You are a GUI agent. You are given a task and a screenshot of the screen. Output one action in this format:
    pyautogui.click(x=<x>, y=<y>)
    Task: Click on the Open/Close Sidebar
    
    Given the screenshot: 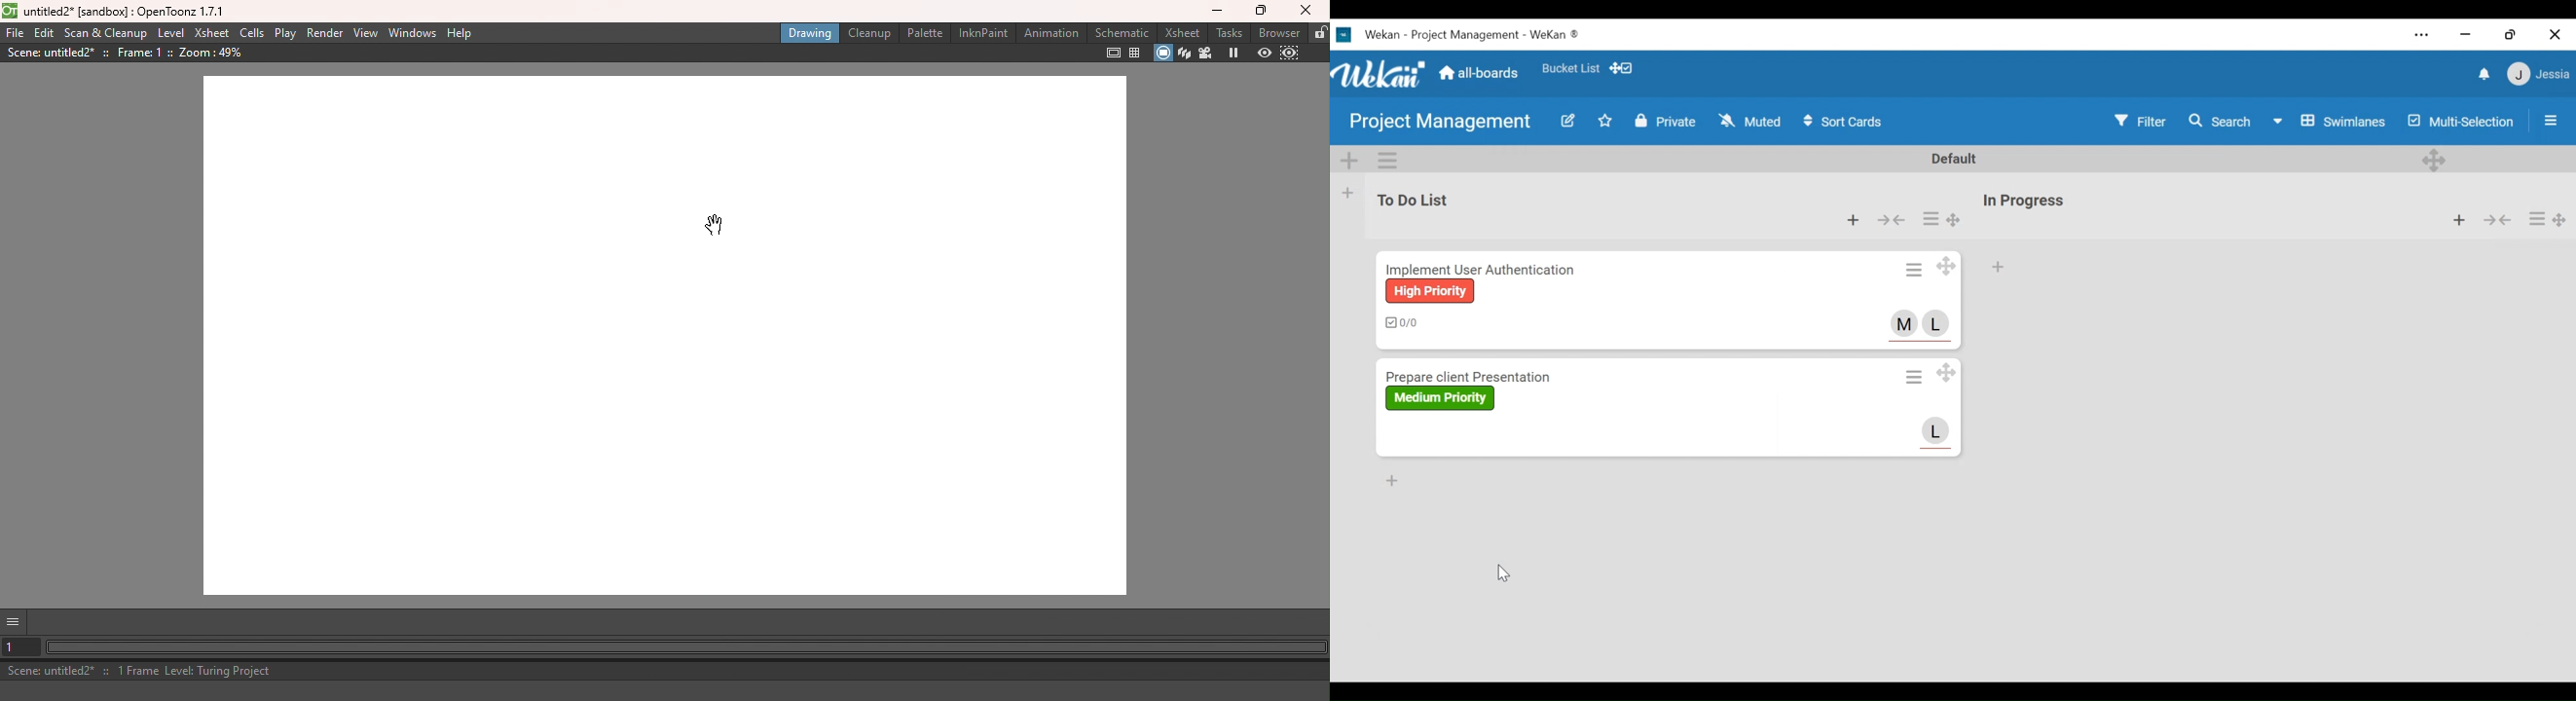 What is the action you would take?
    pyautogui.click(x=2550, y=121)
    